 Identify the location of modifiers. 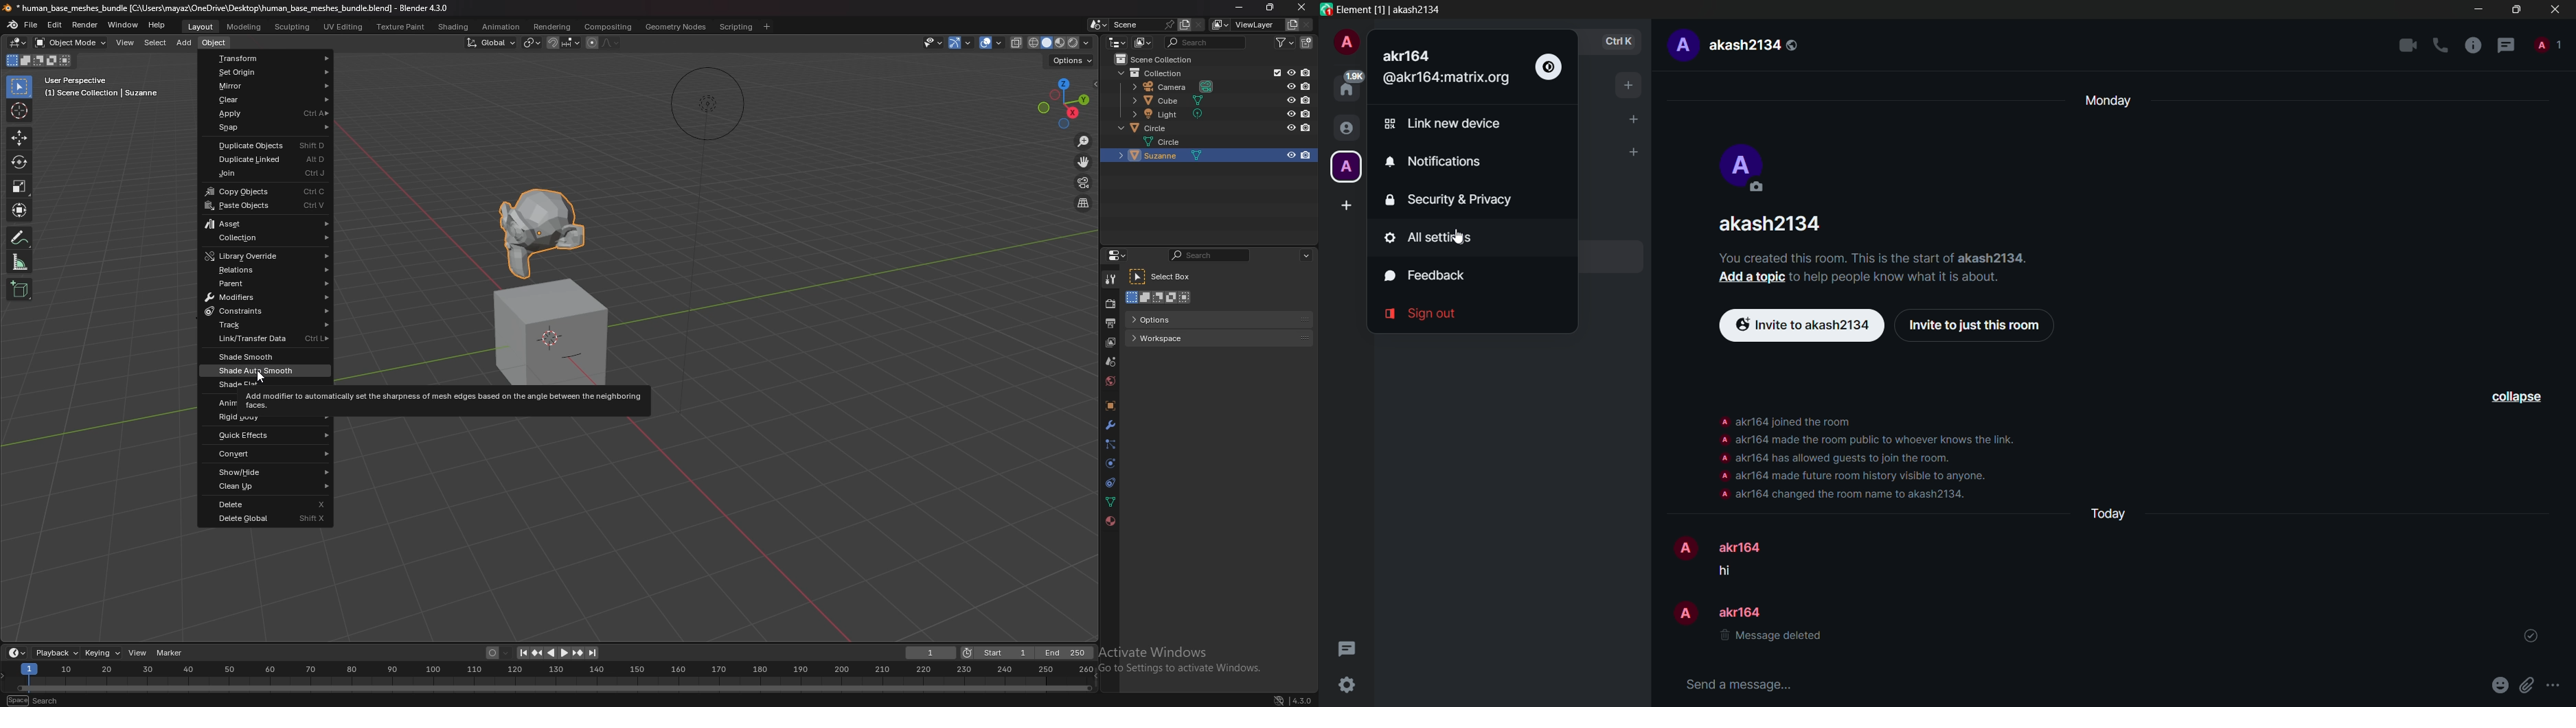
(264, 297).